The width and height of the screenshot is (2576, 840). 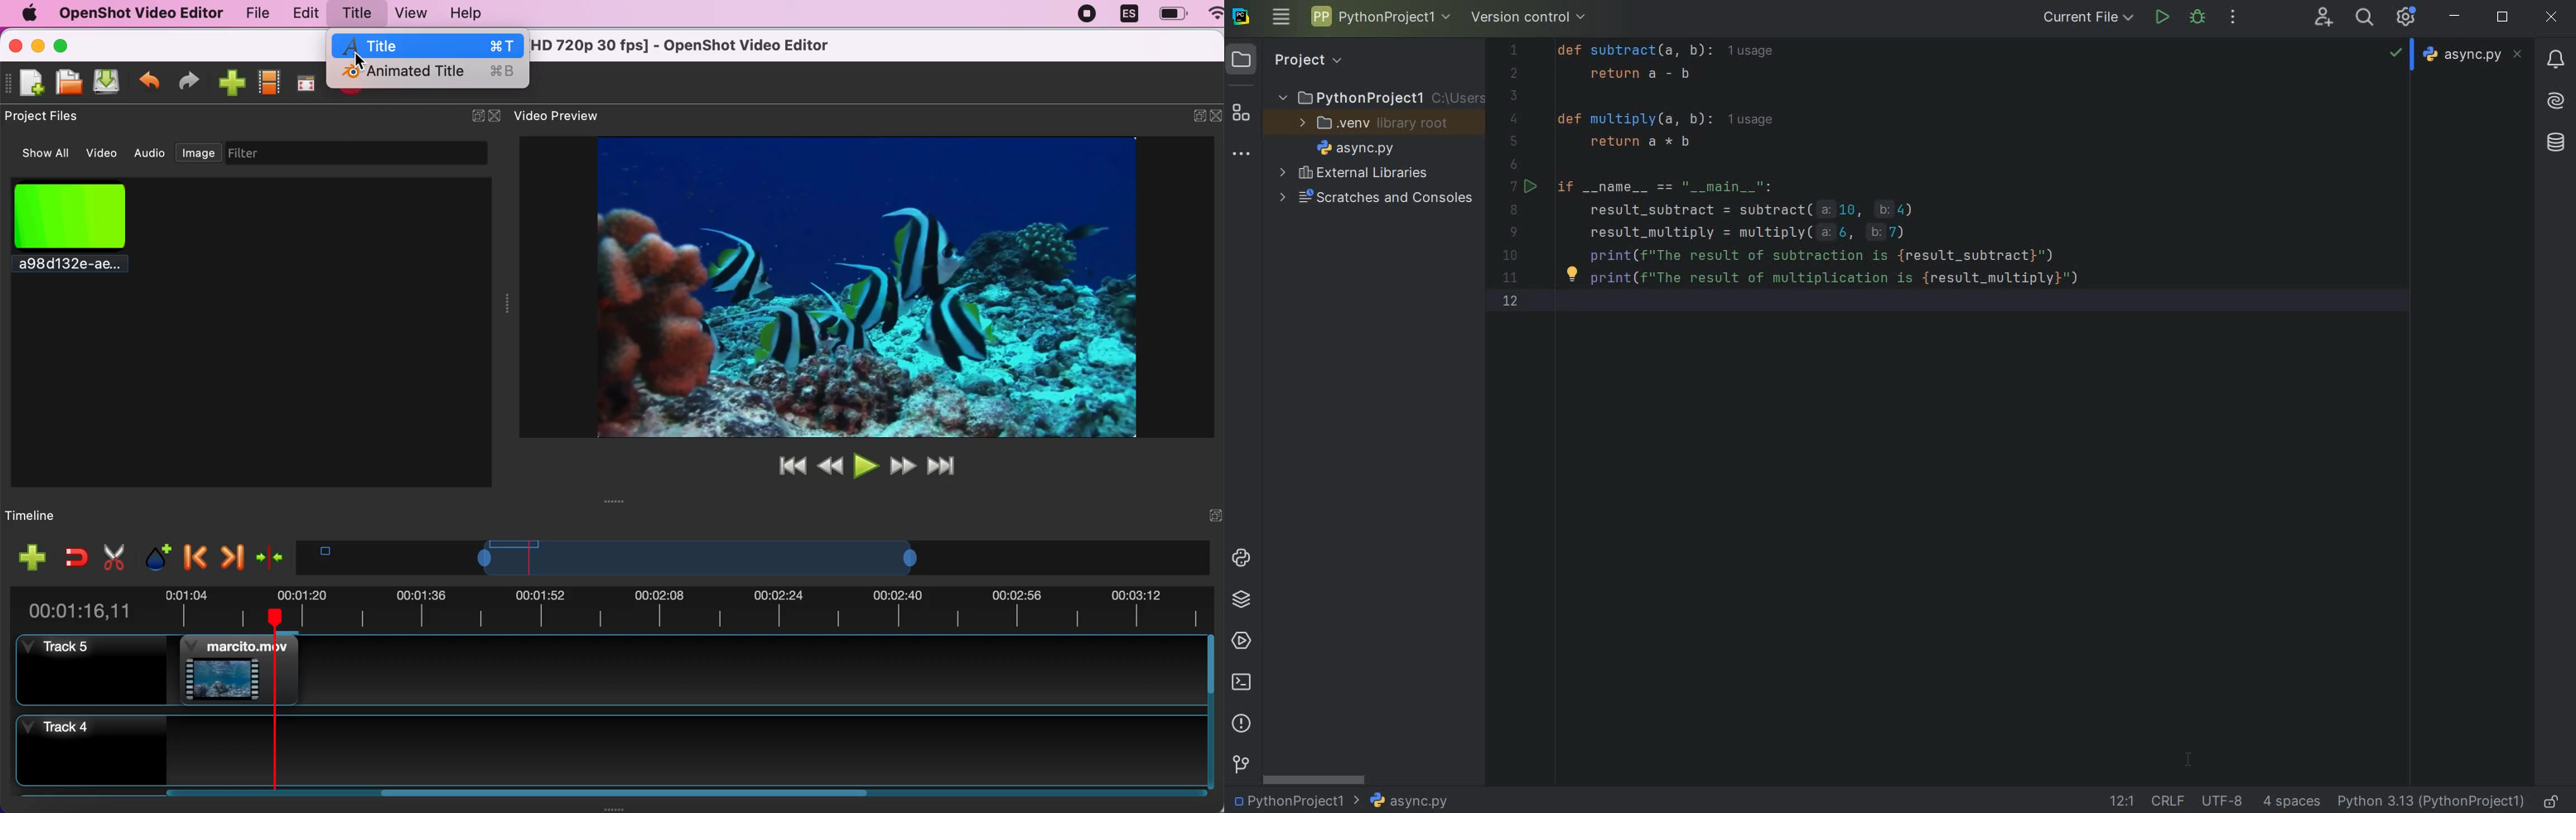 What do you see at coordinates (38, 44) in the screenshot?
I see `minimize` at bounding box center [38, 44].